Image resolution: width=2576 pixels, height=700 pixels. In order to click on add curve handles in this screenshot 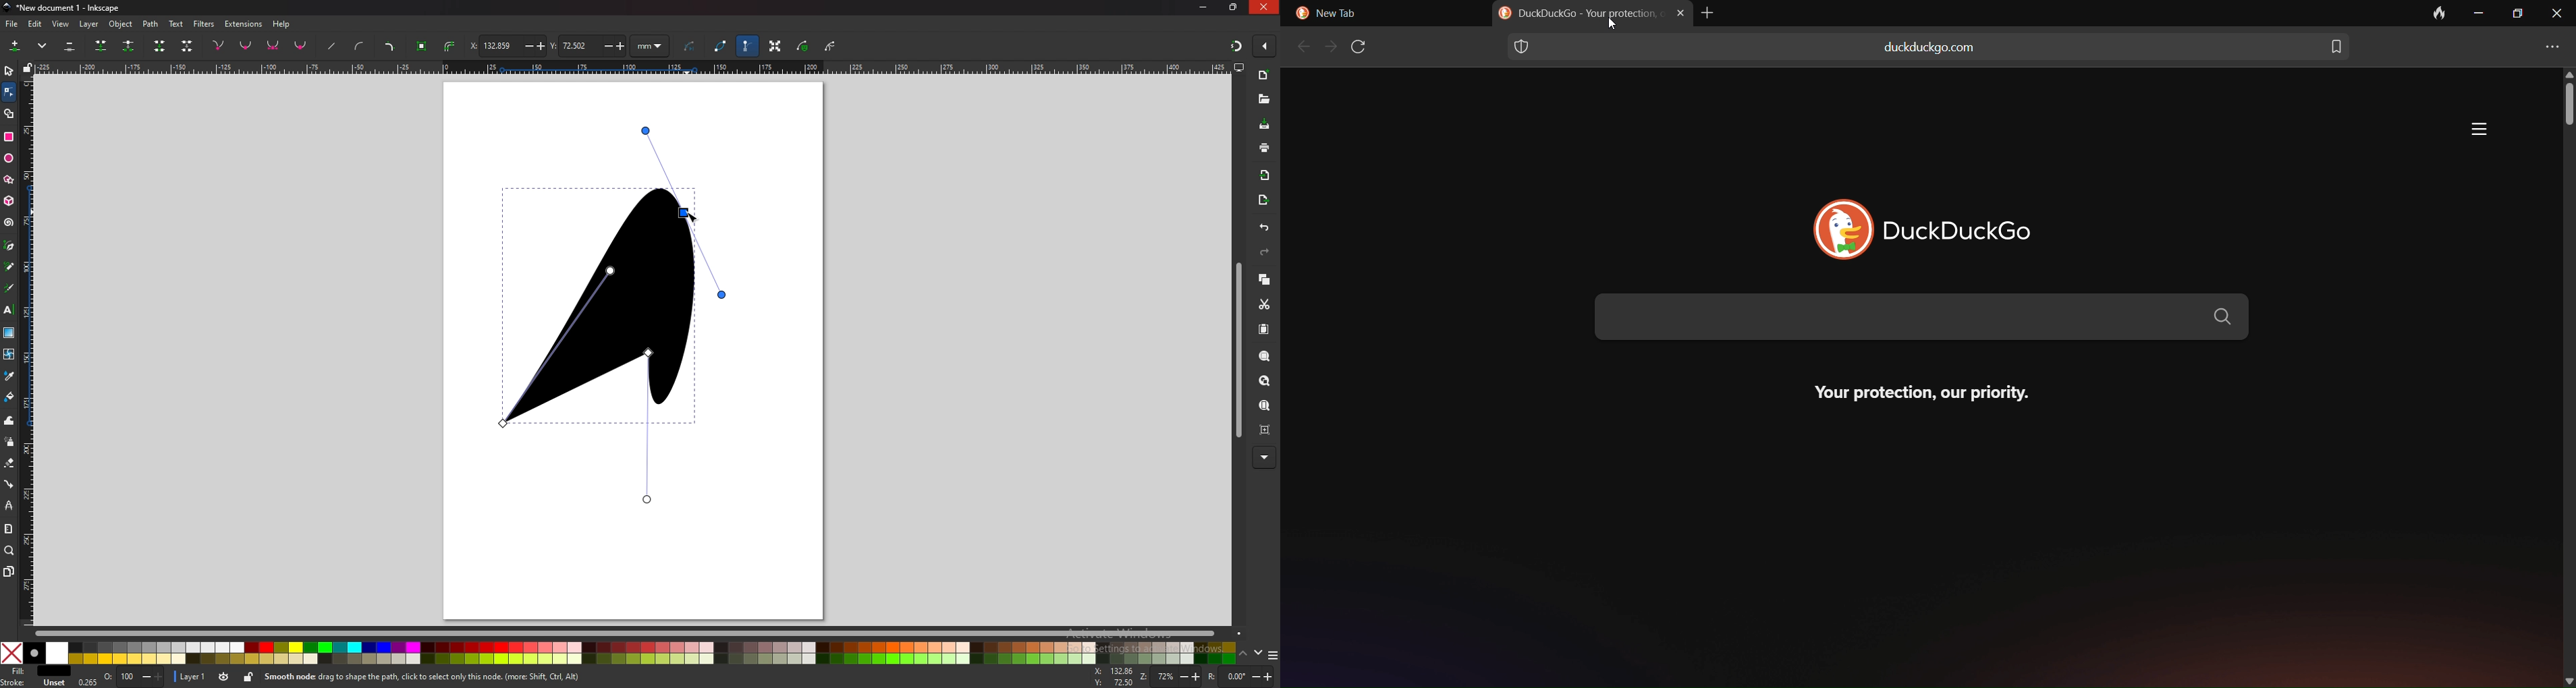, I will do `click(360, 47)`.